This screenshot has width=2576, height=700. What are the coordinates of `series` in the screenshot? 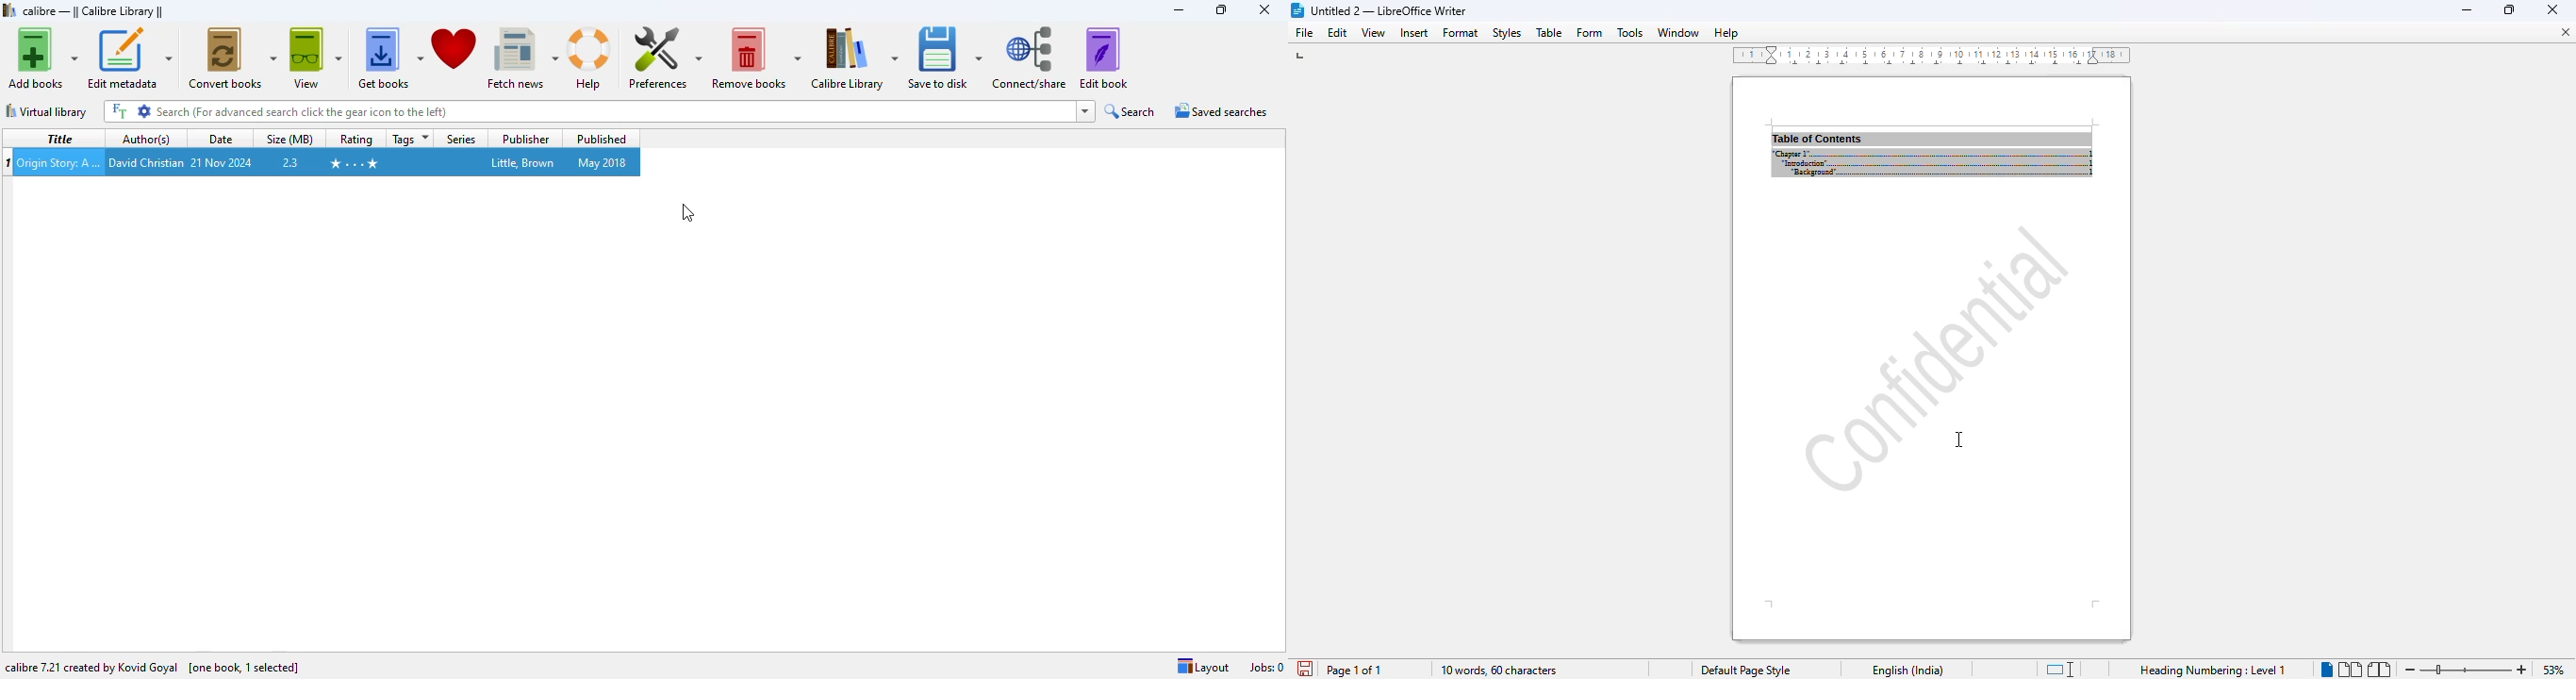 It's located at (461, 140).